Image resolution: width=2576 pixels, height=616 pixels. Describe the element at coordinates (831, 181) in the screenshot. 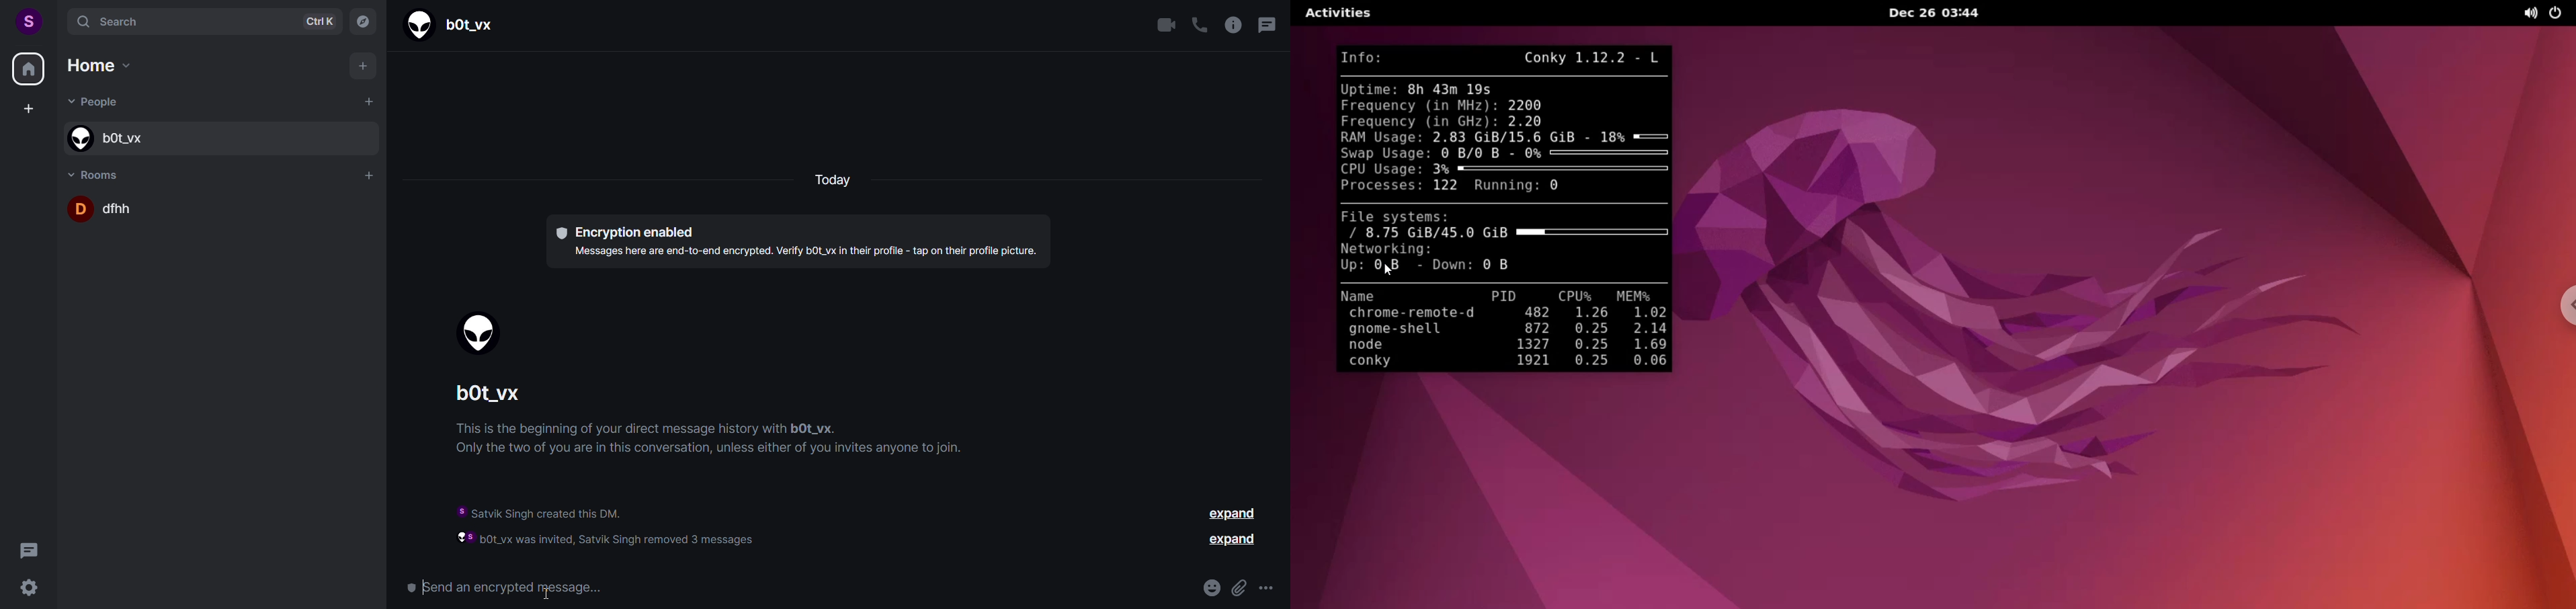

I see `today` at that location.